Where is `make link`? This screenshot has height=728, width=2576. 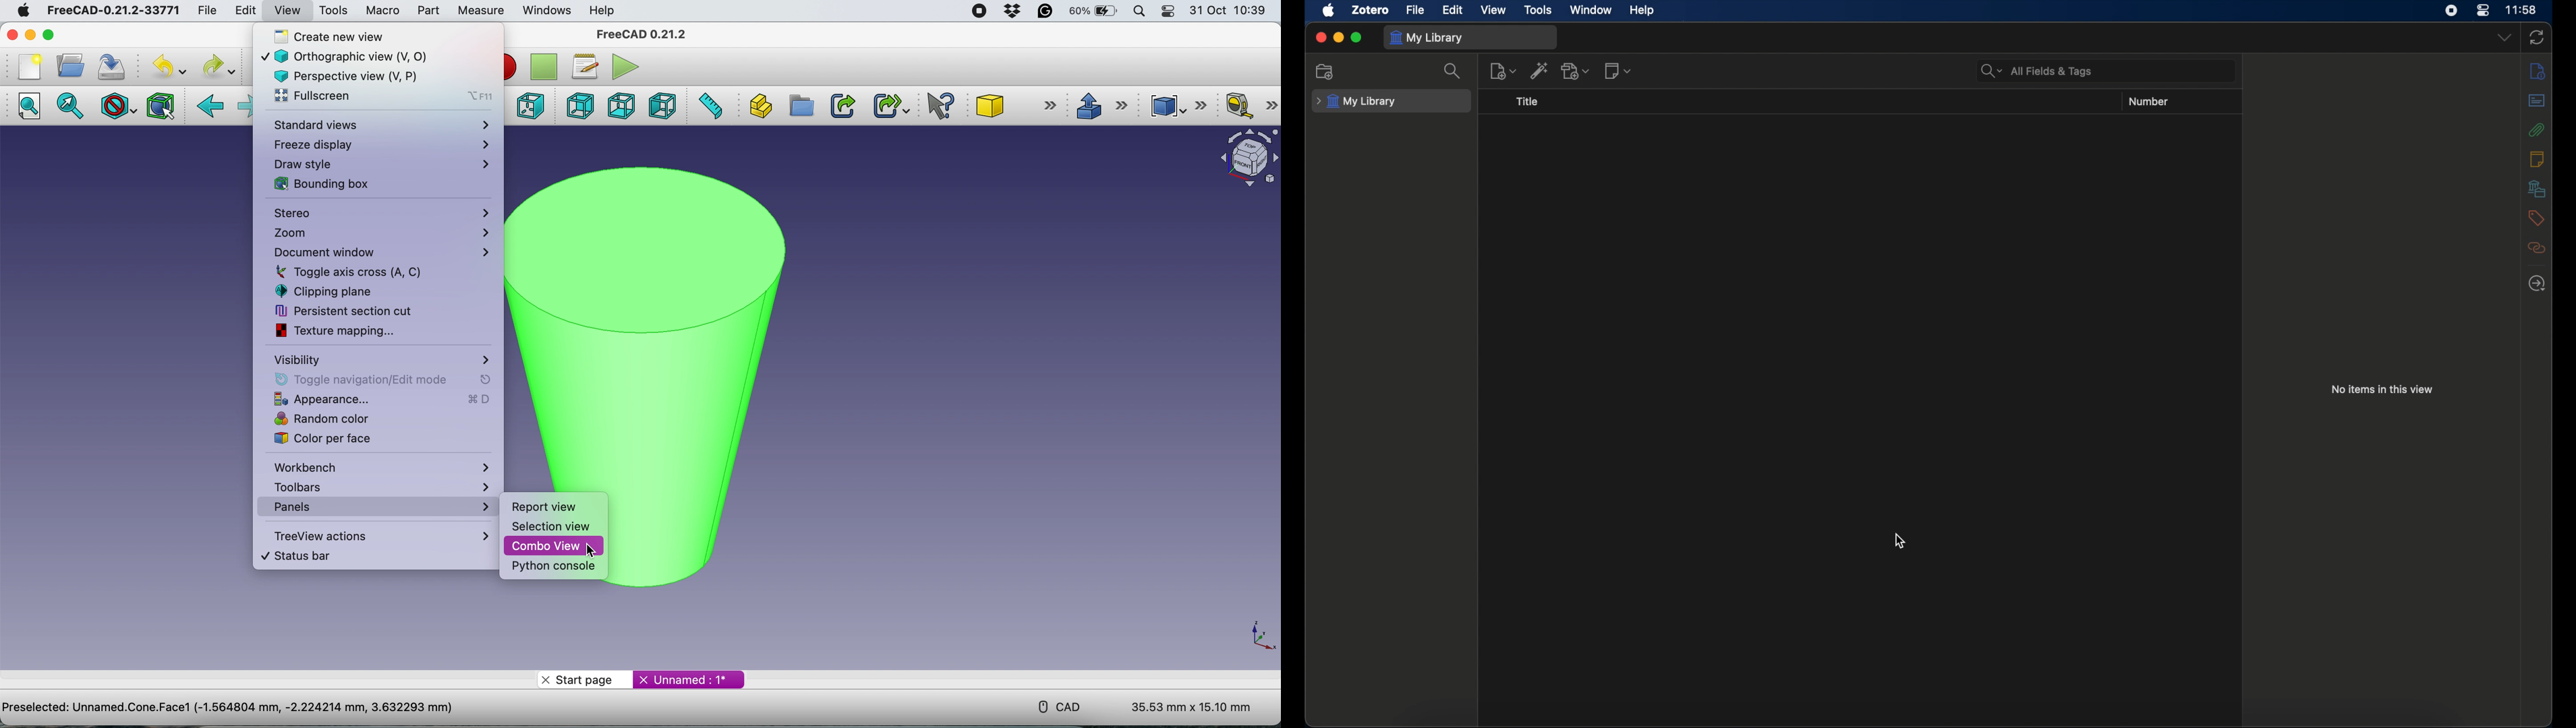
make link is located at coordinates (843, 105).